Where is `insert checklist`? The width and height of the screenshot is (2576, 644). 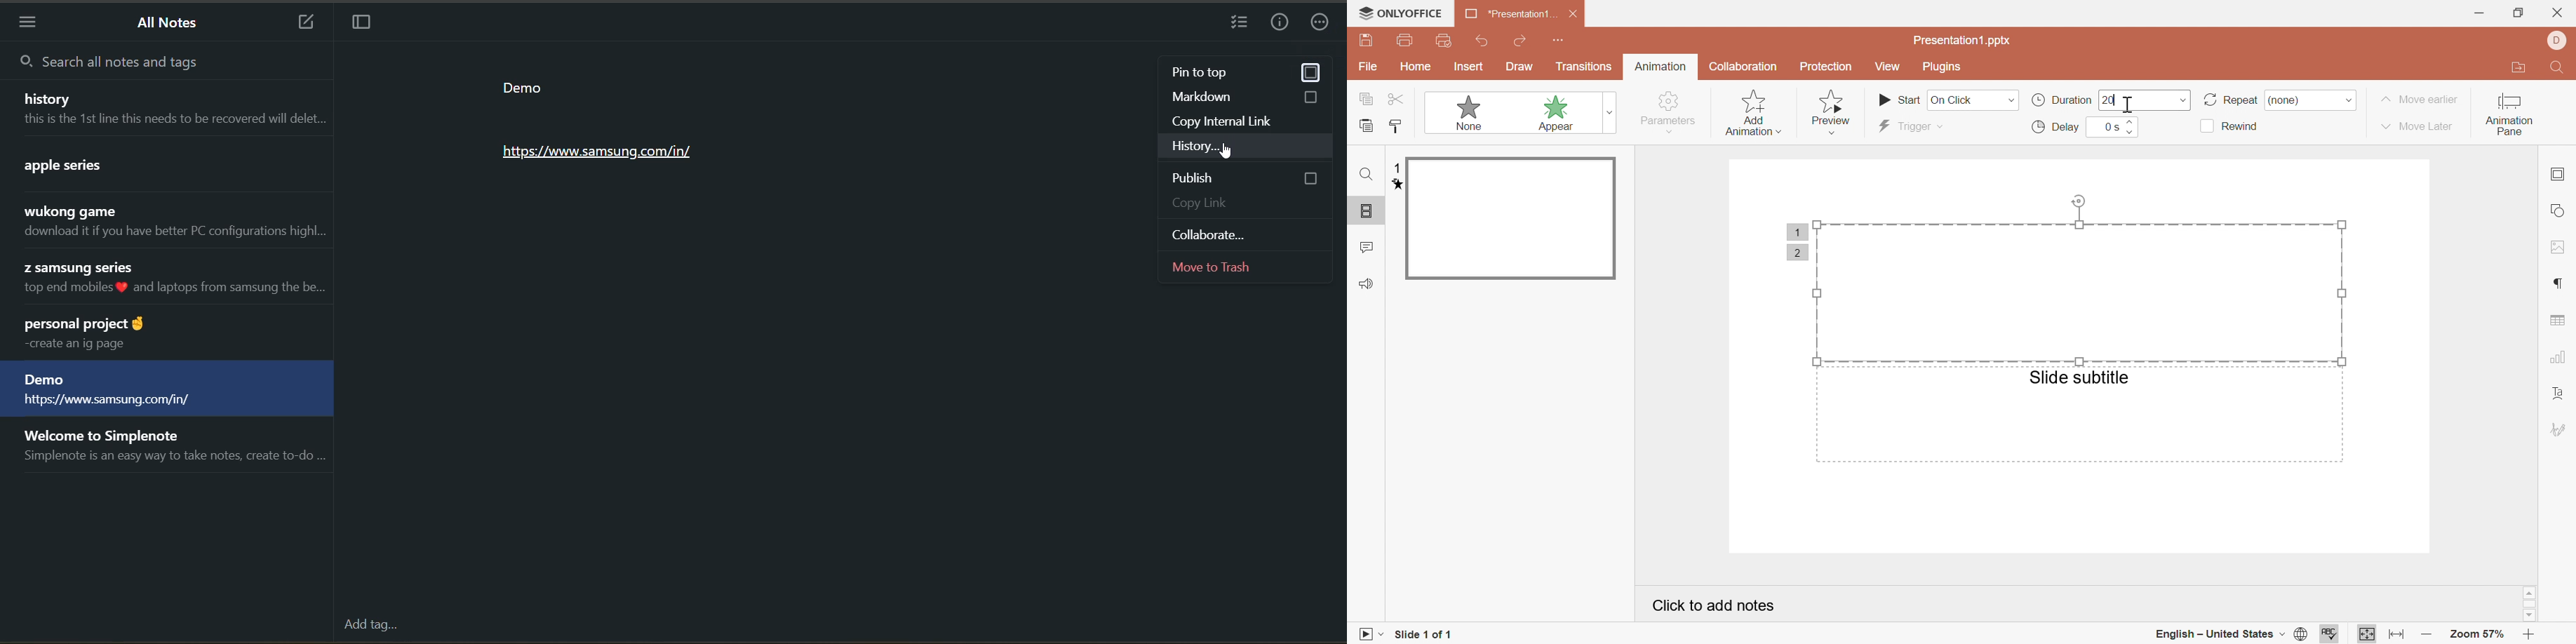
insert checklist is located at coordinates (1242, 24).